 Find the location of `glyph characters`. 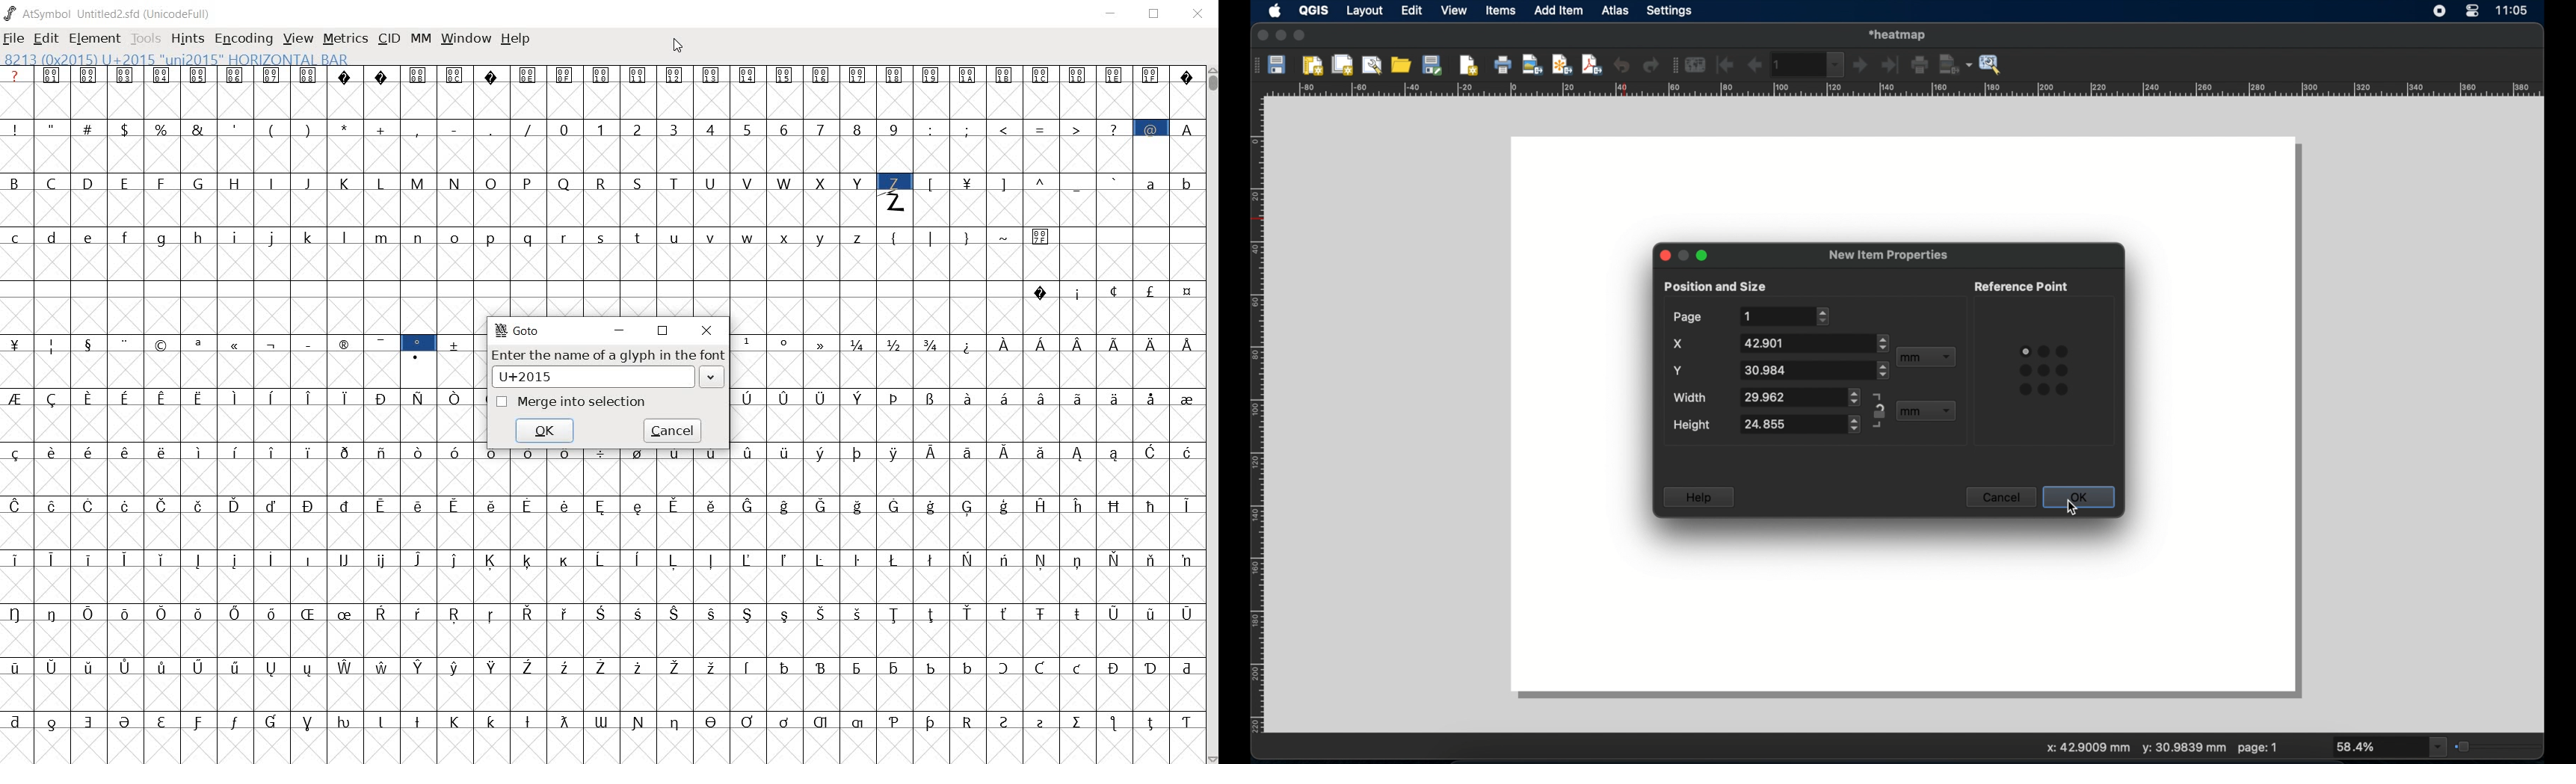

glyph characters is located at coordinates (967, 412).